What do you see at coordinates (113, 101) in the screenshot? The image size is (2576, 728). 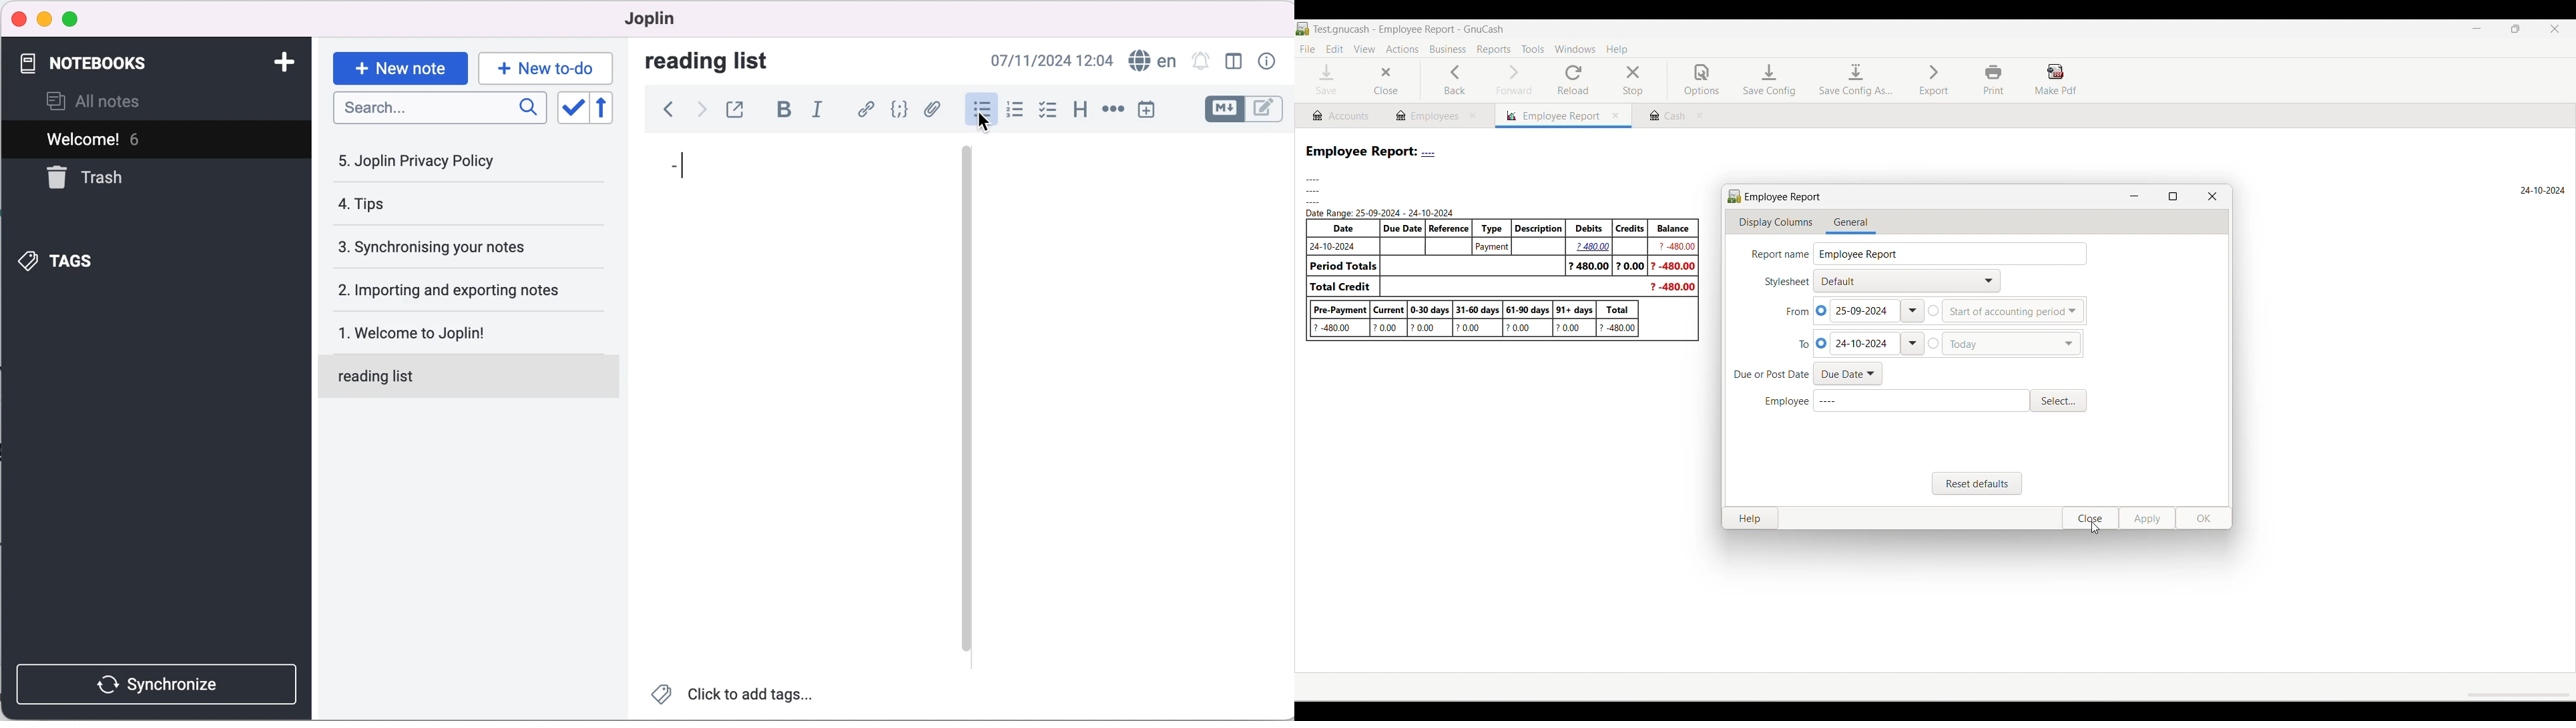 I see `all notes` at bounding box center [113, 101].